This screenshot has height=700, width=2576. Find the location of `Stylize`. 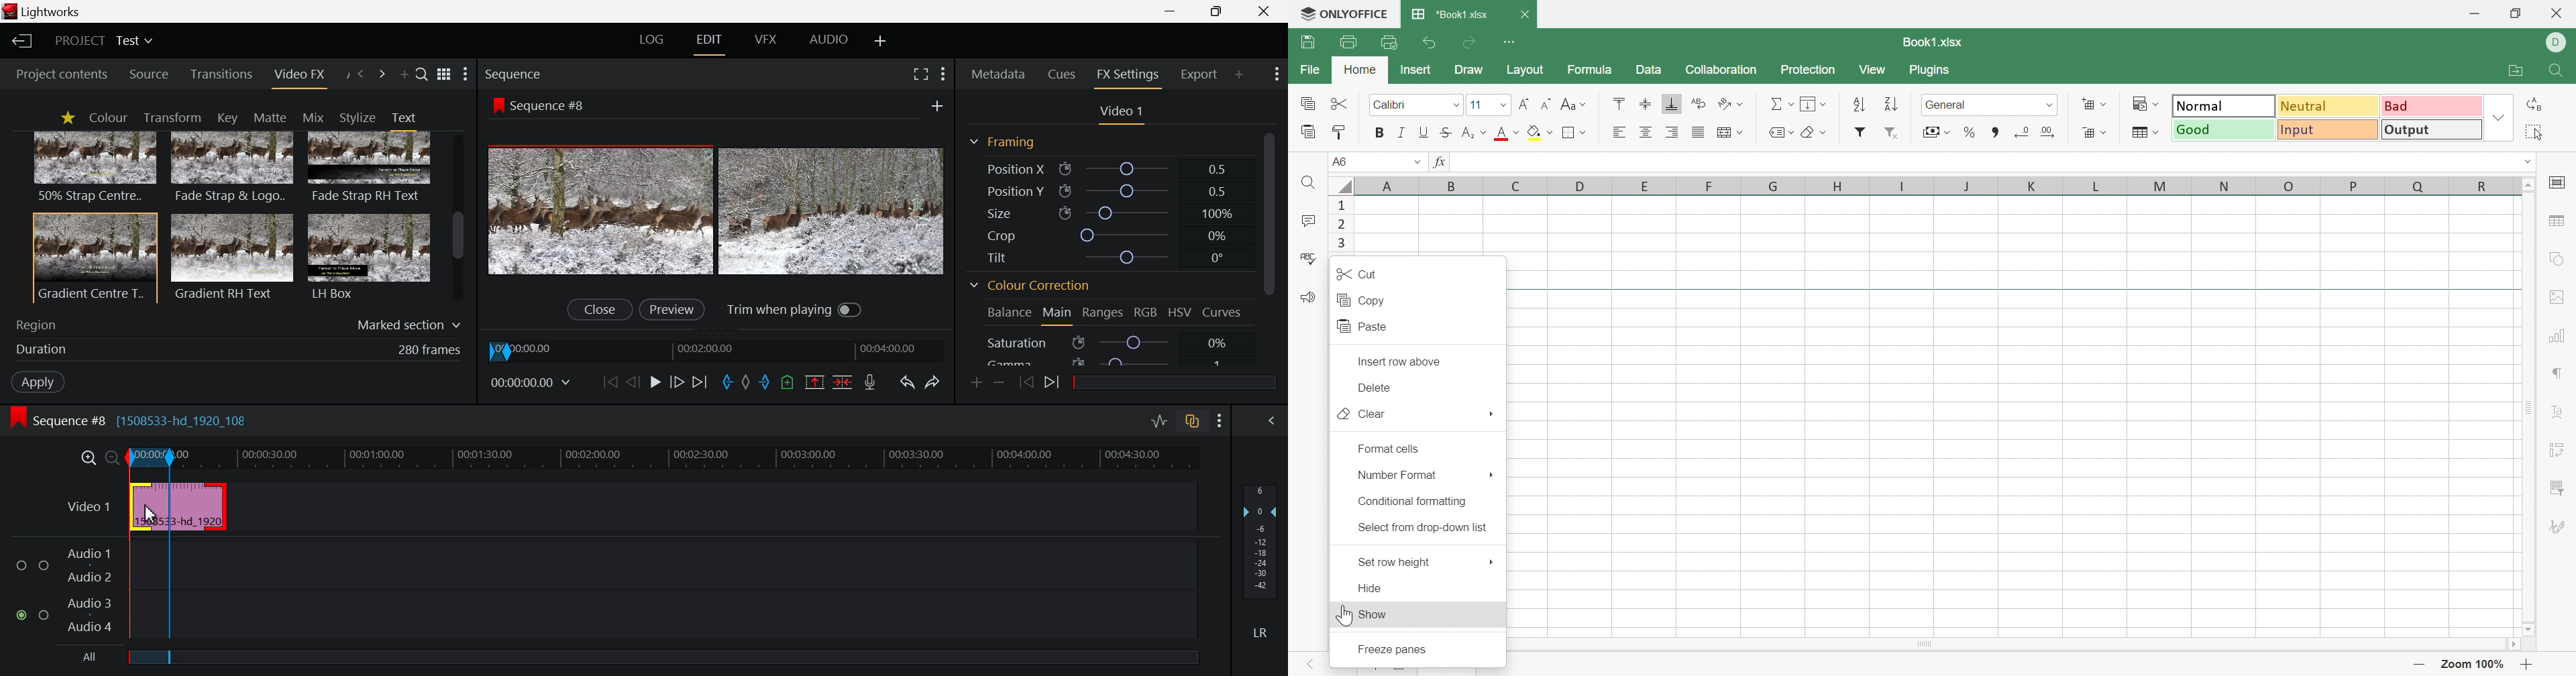

Stylize is located at coordinates (358, 117).